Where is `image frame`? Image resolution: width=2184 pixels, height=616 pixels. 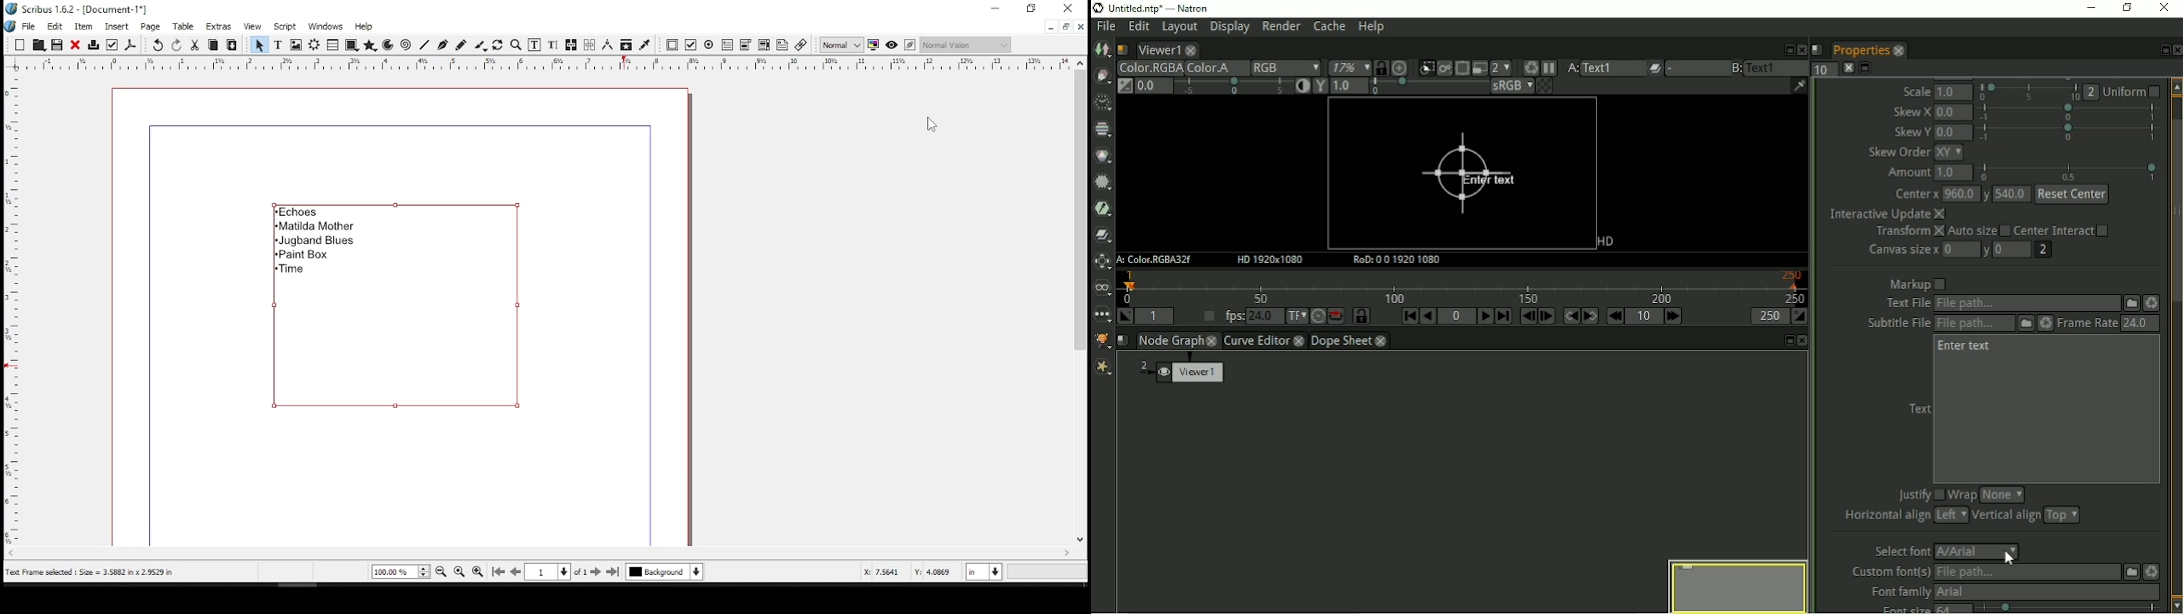 image frame is located at coordinates (296, 45).